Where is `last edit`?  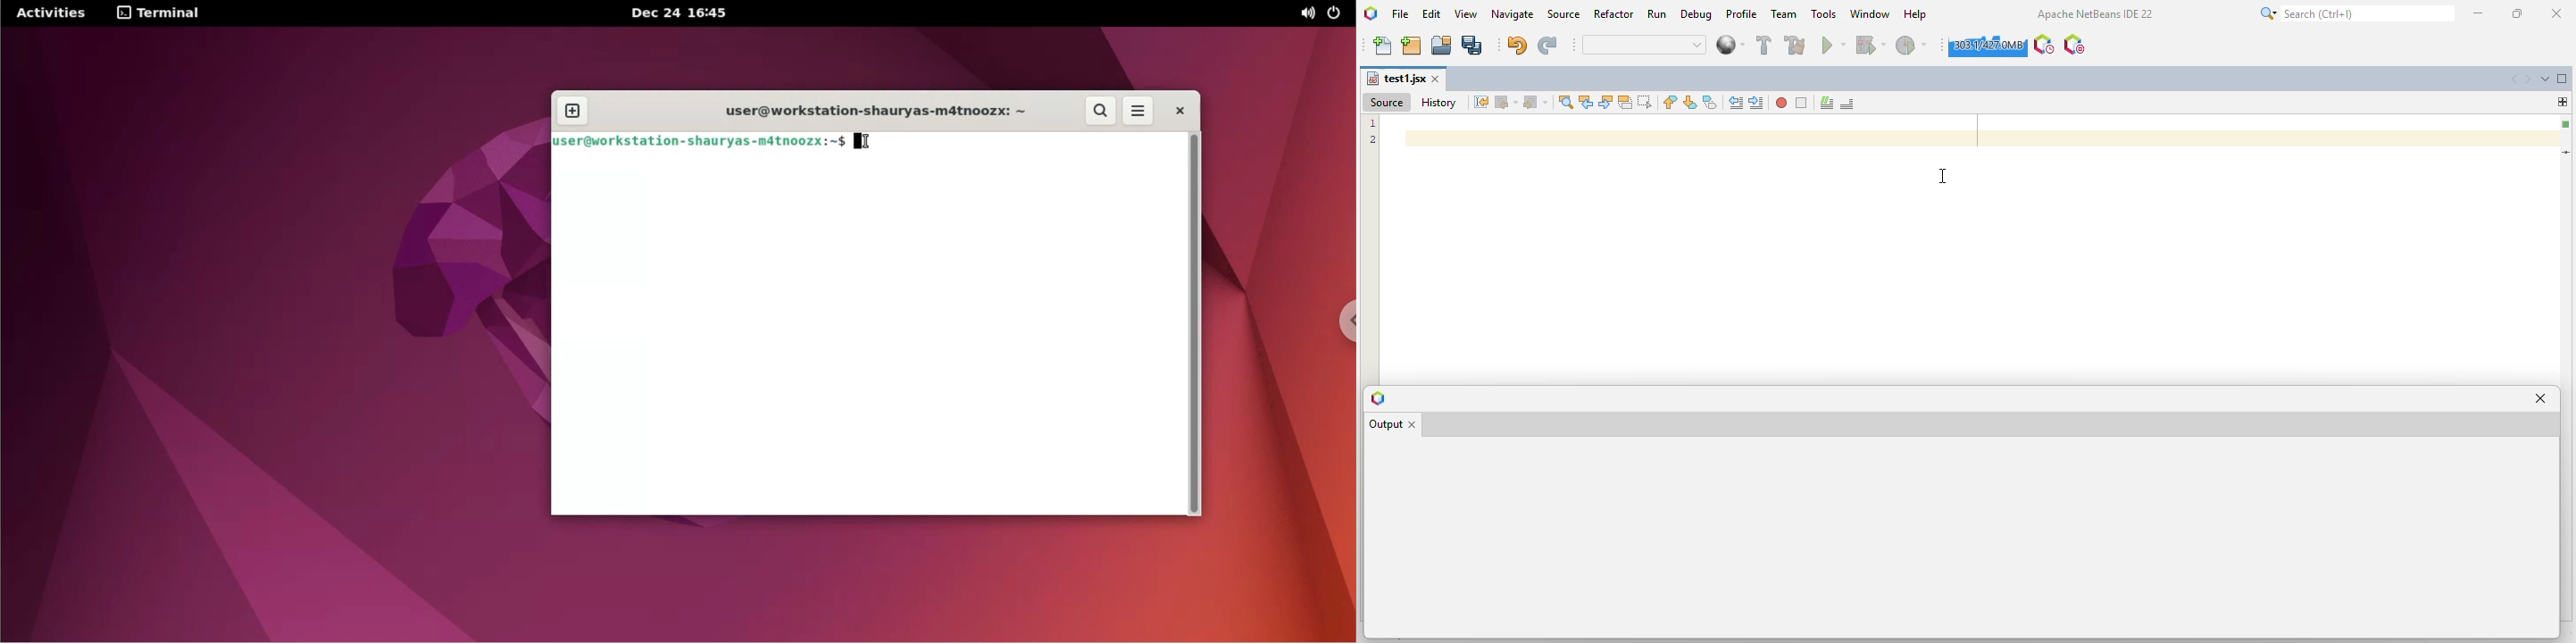 last edit is located at coordinates (1482, 102).